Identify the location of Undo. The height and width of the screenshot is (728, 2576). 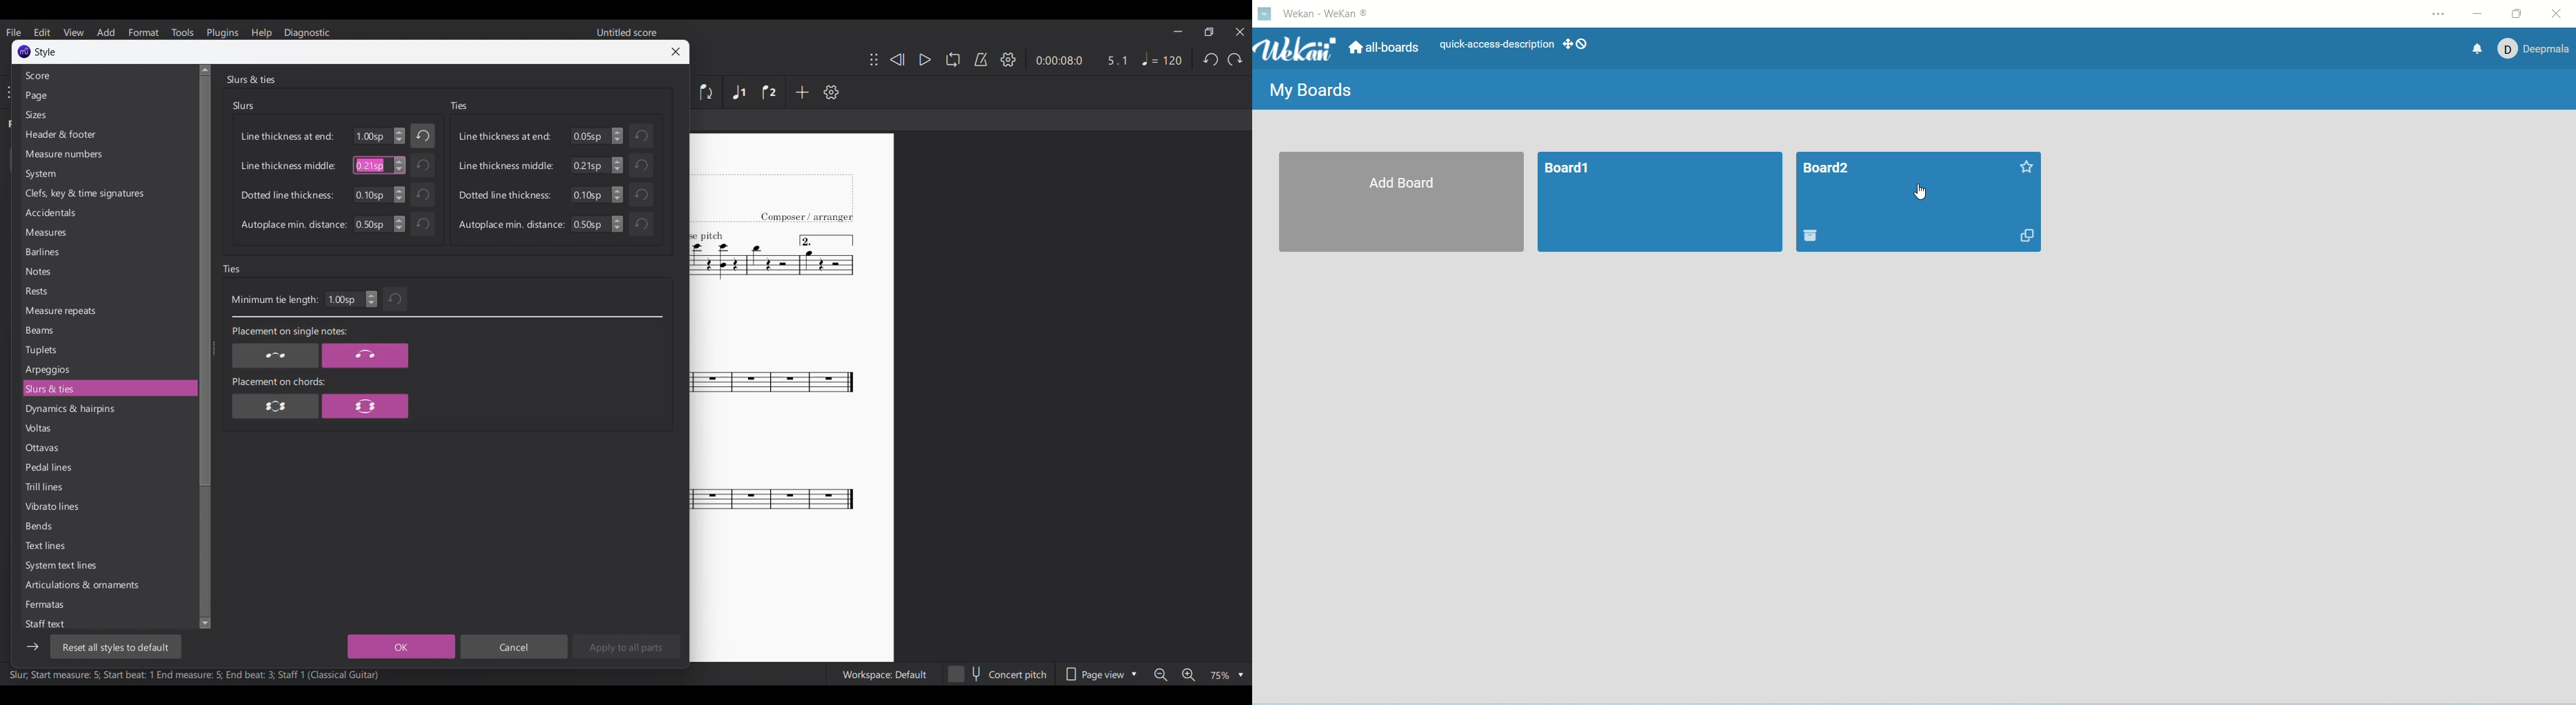
(423, 136).